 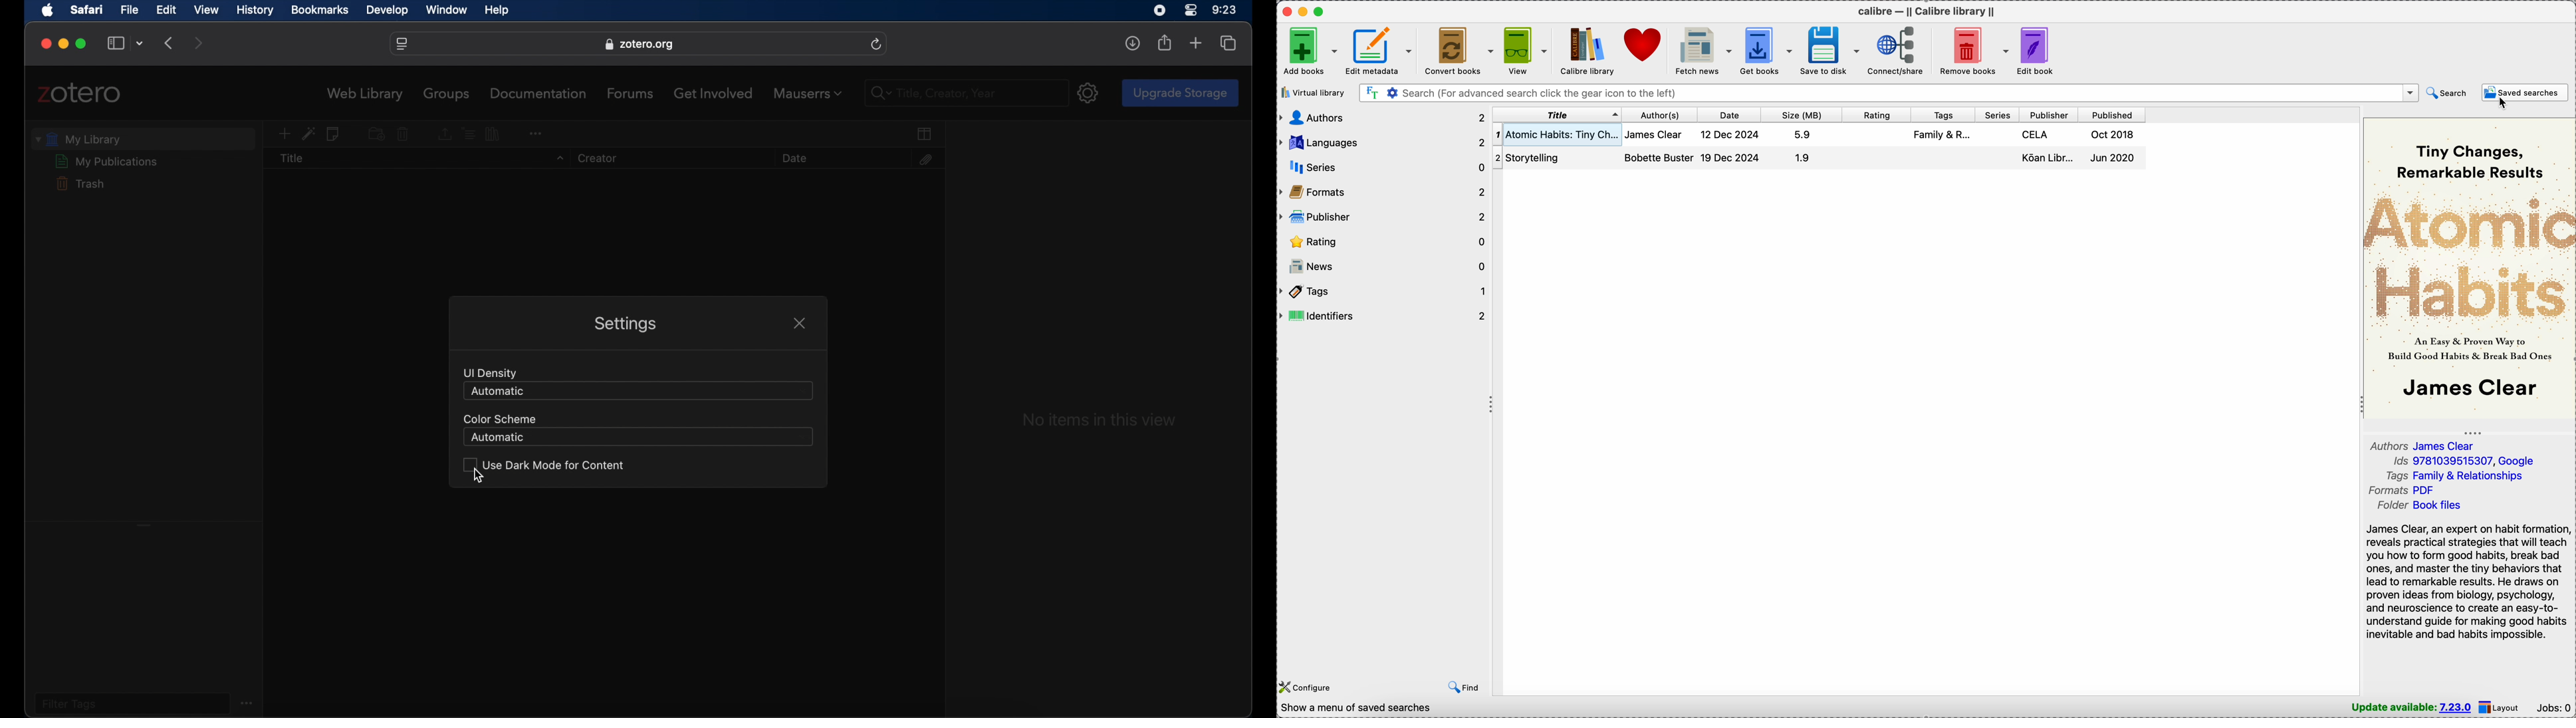 I want to click on more options, so click(x=249, y=702).